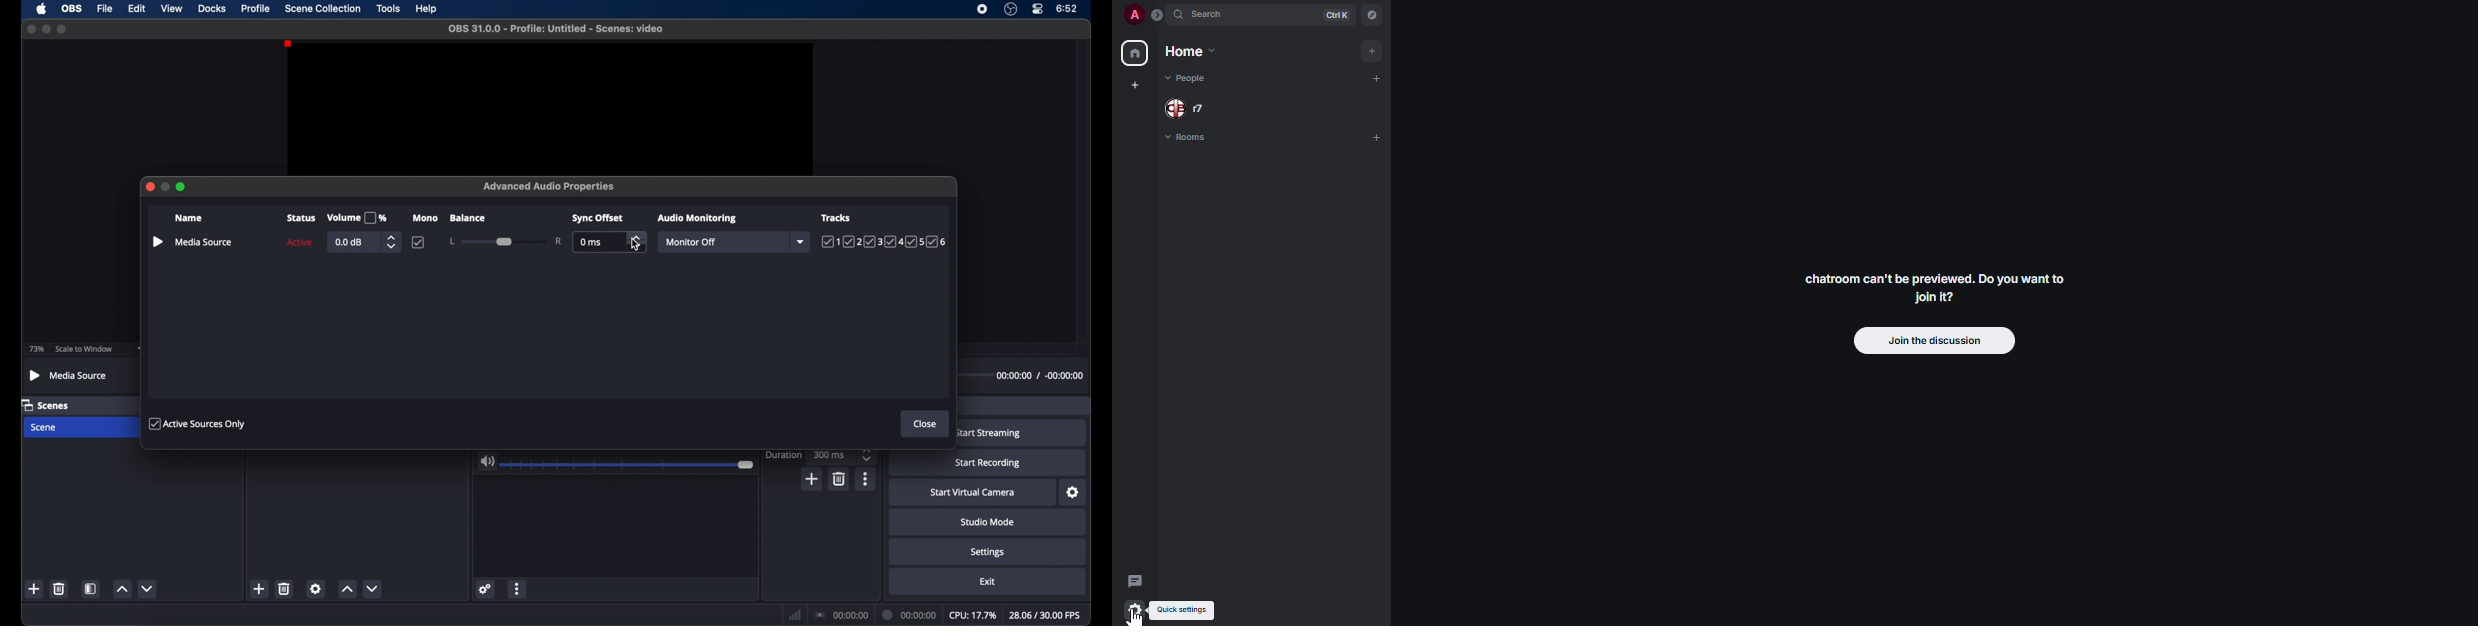 This screenshot has height=644, width=2492. I want to click on 300 ms, so click(830, 454).